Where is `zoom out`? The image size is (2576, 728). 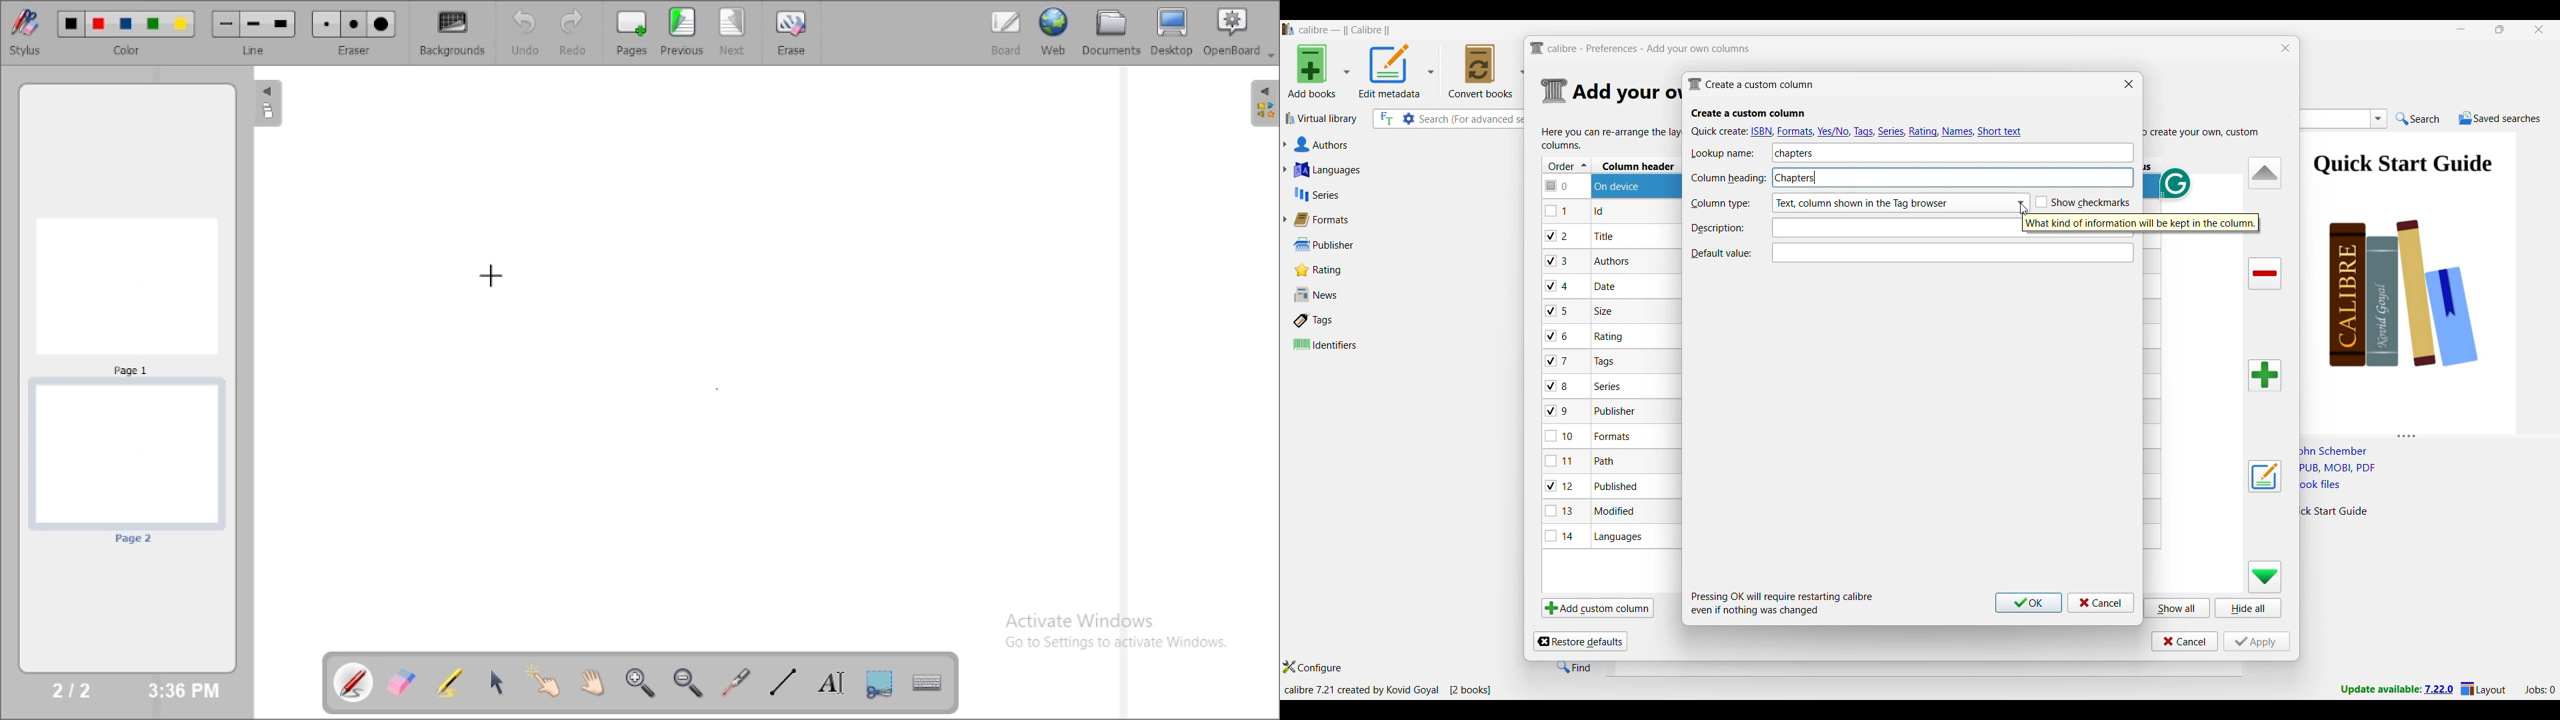
zoom out is located at coordinates (690, 683).